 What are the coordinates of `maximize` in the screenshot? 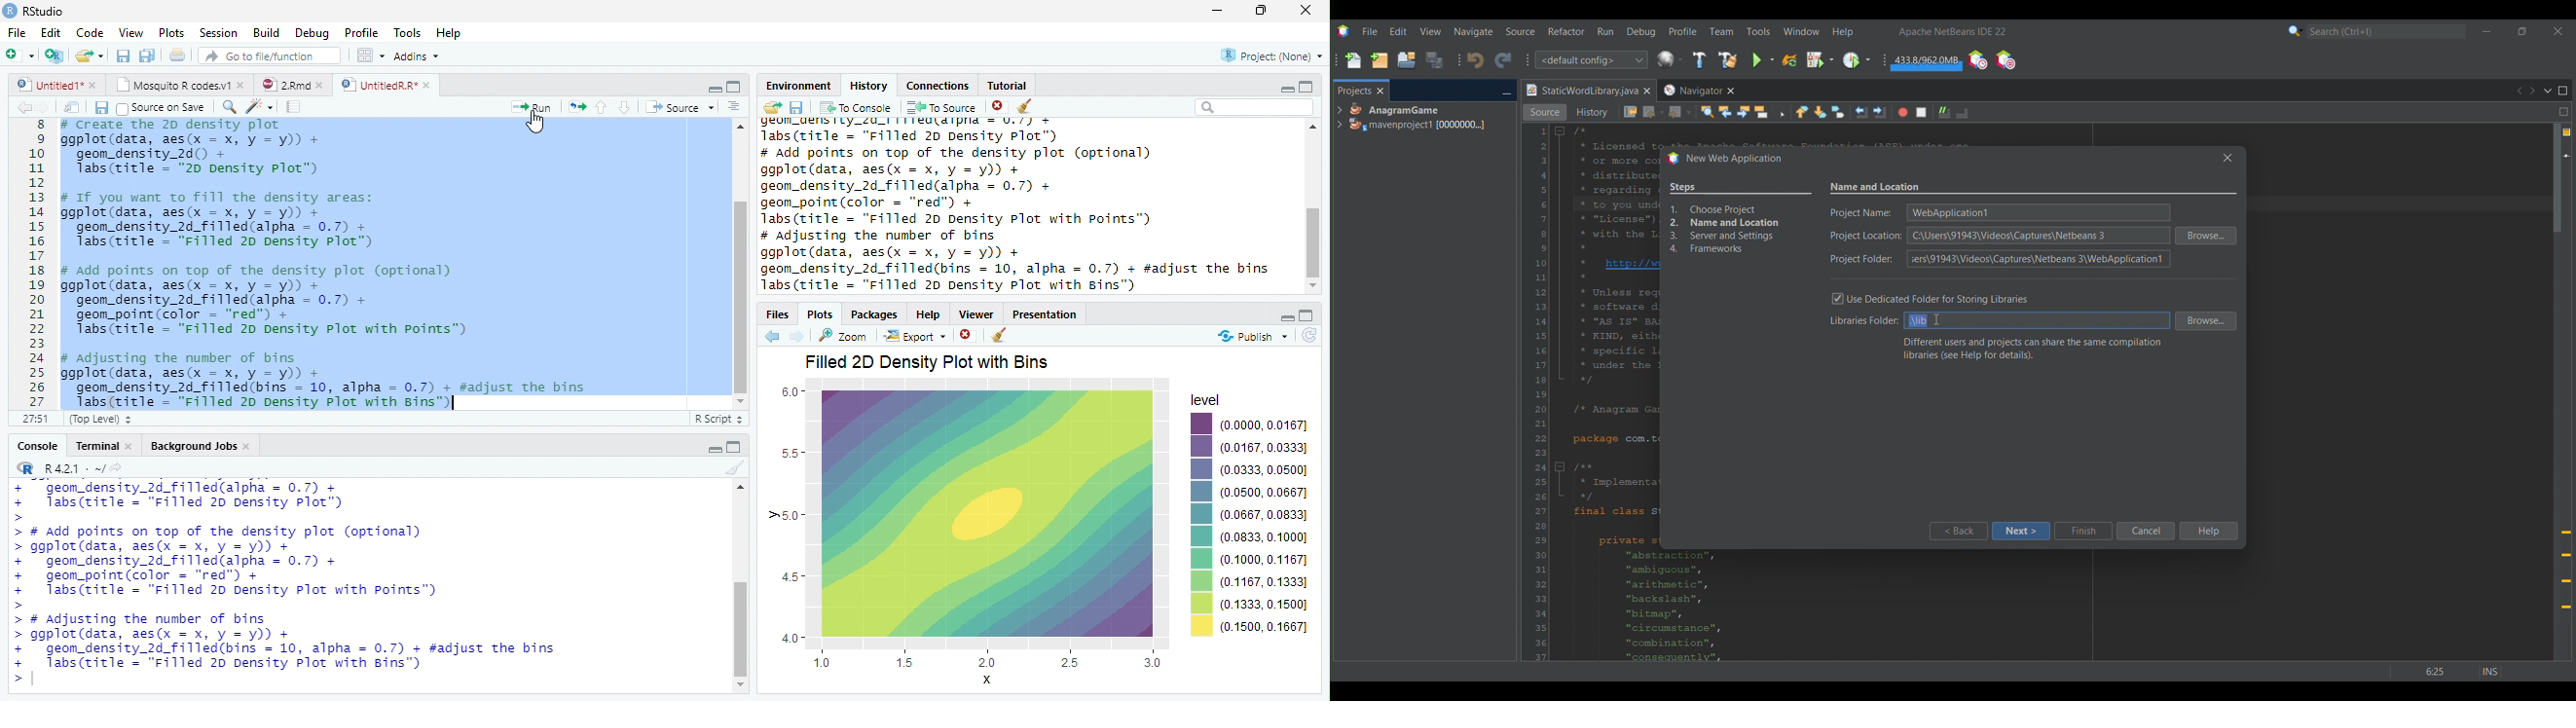 It's located at (1308, 314).